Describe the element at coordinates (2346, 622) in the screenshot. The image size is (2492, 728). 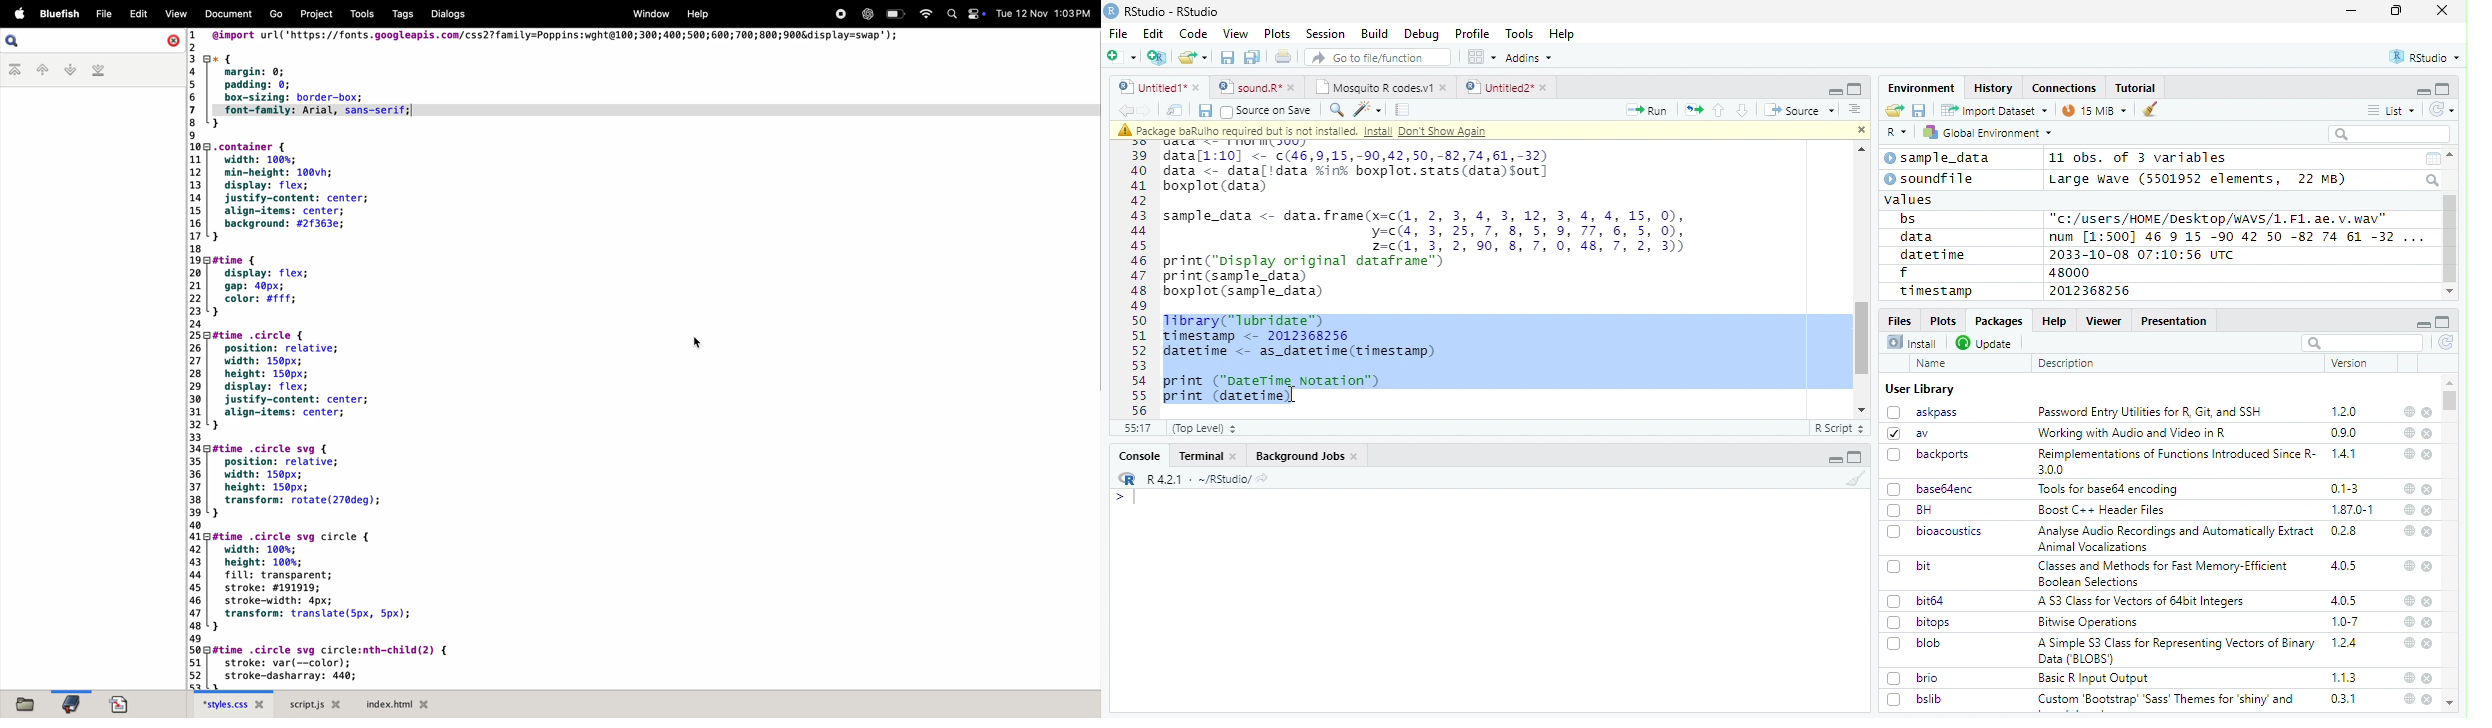
I see `1.0-7` at that location.